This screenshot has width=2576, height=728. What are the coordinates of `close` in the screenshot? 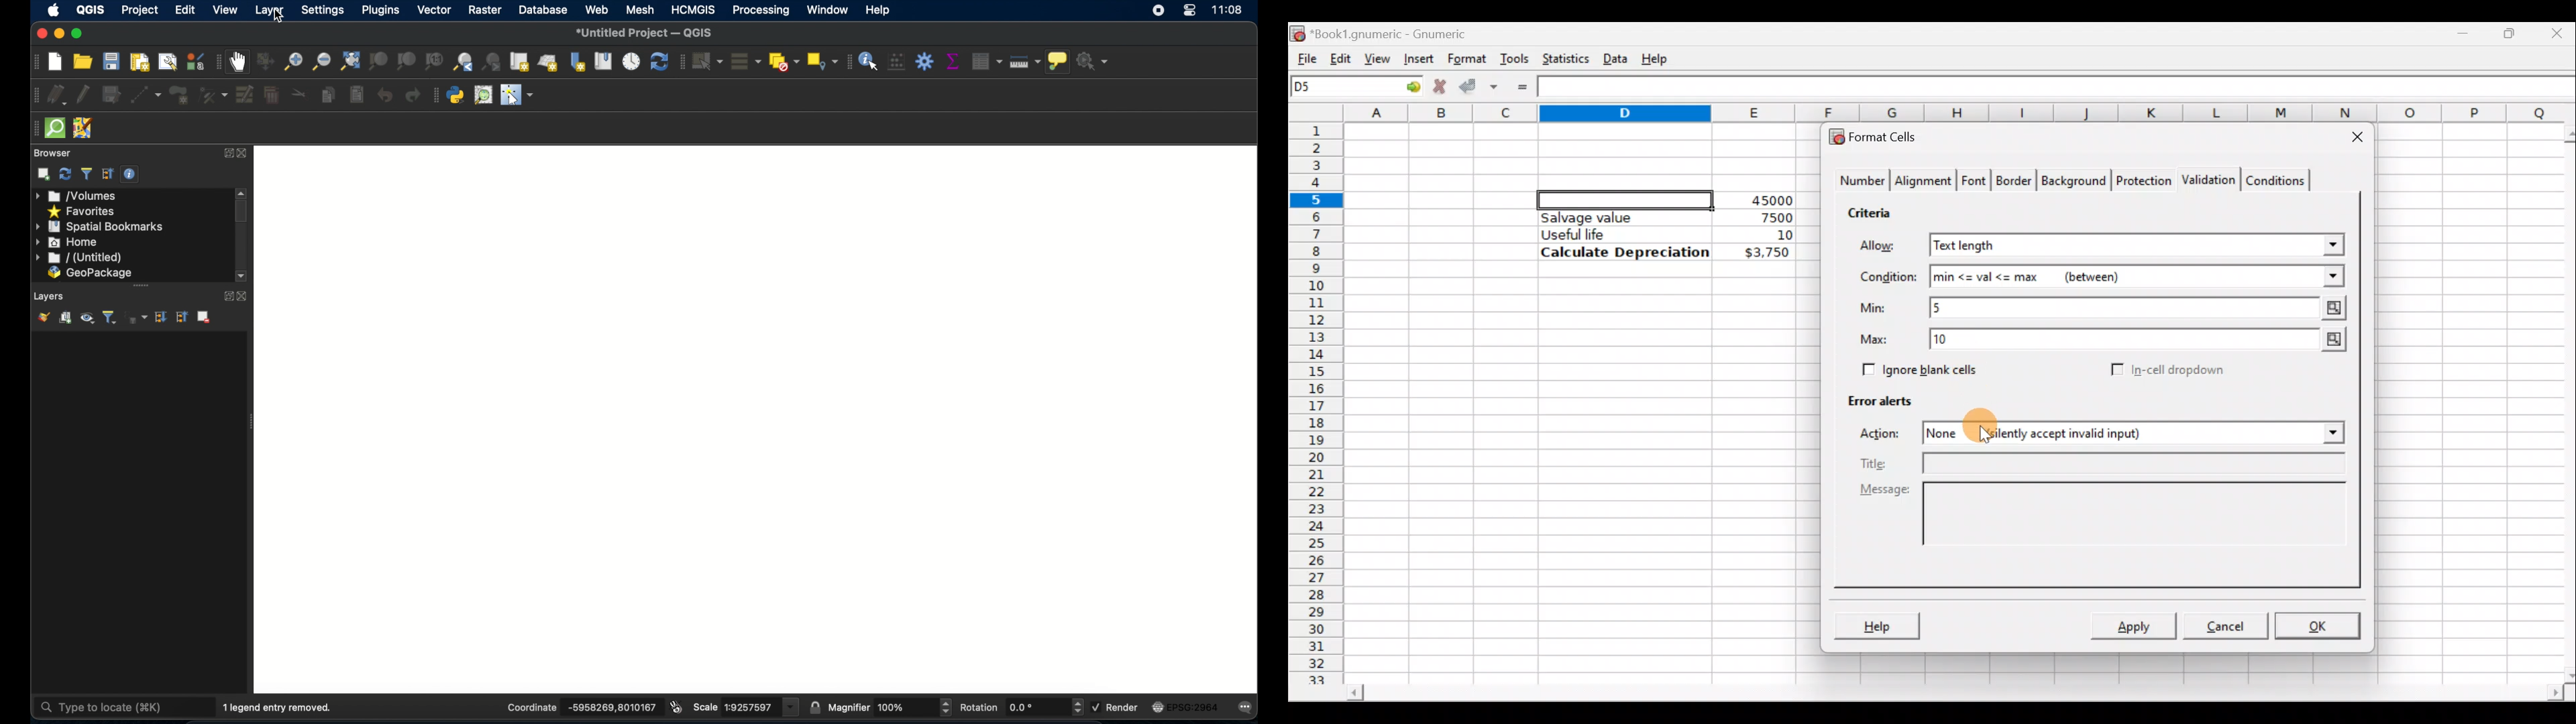 It's located at (39, 34).